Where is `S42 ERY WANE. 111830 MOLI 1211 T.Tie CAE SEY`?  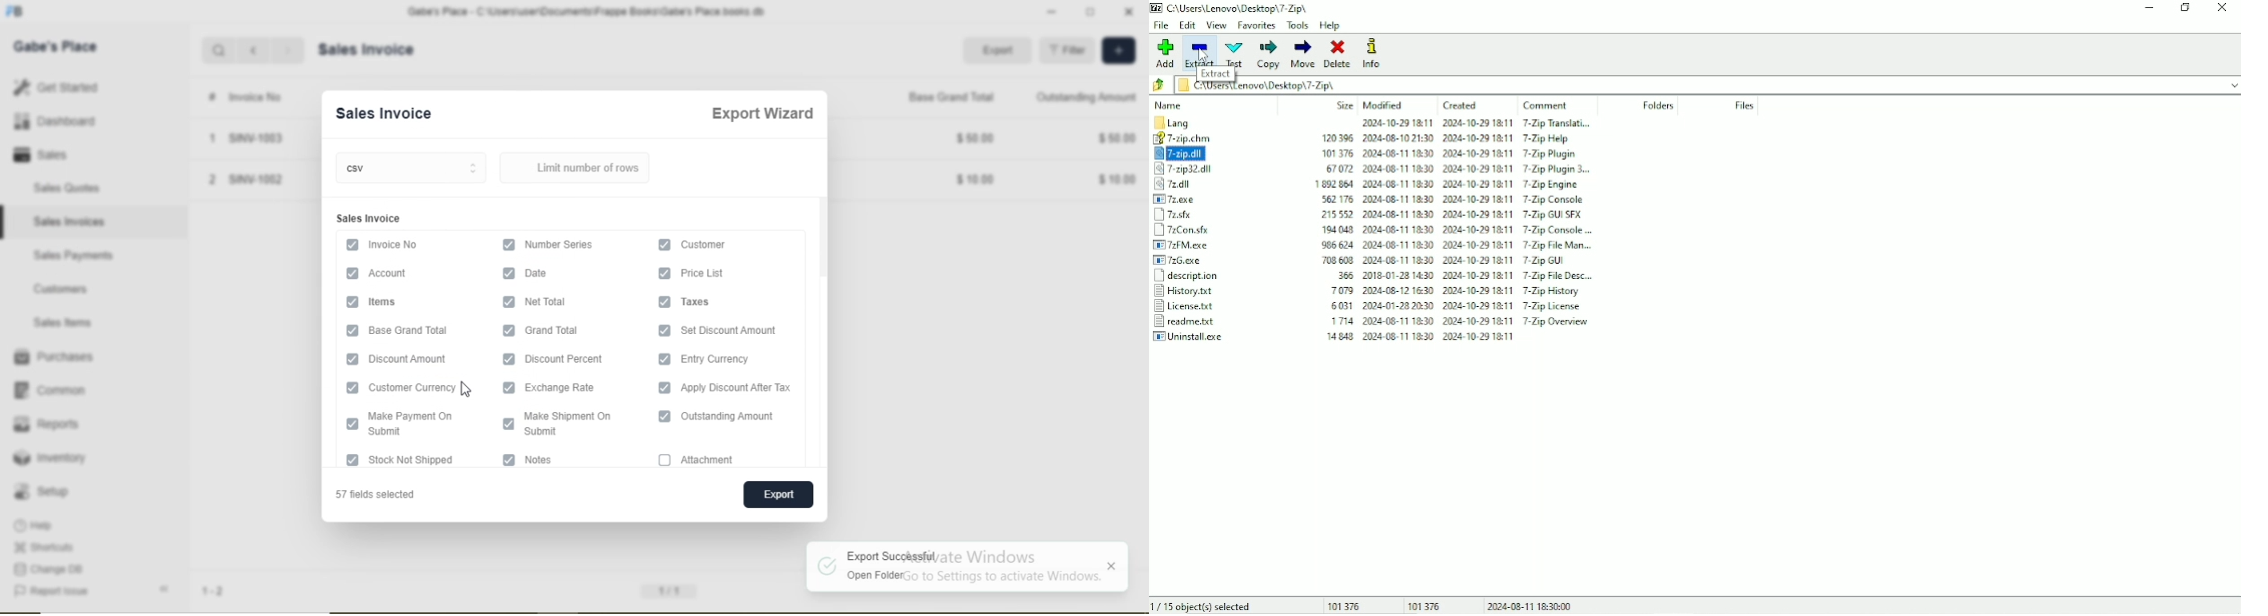 S42 ERY WANE. 111830 MOLI 1211 T.Tie CAE SEY is located at coordinates (1463, 212).